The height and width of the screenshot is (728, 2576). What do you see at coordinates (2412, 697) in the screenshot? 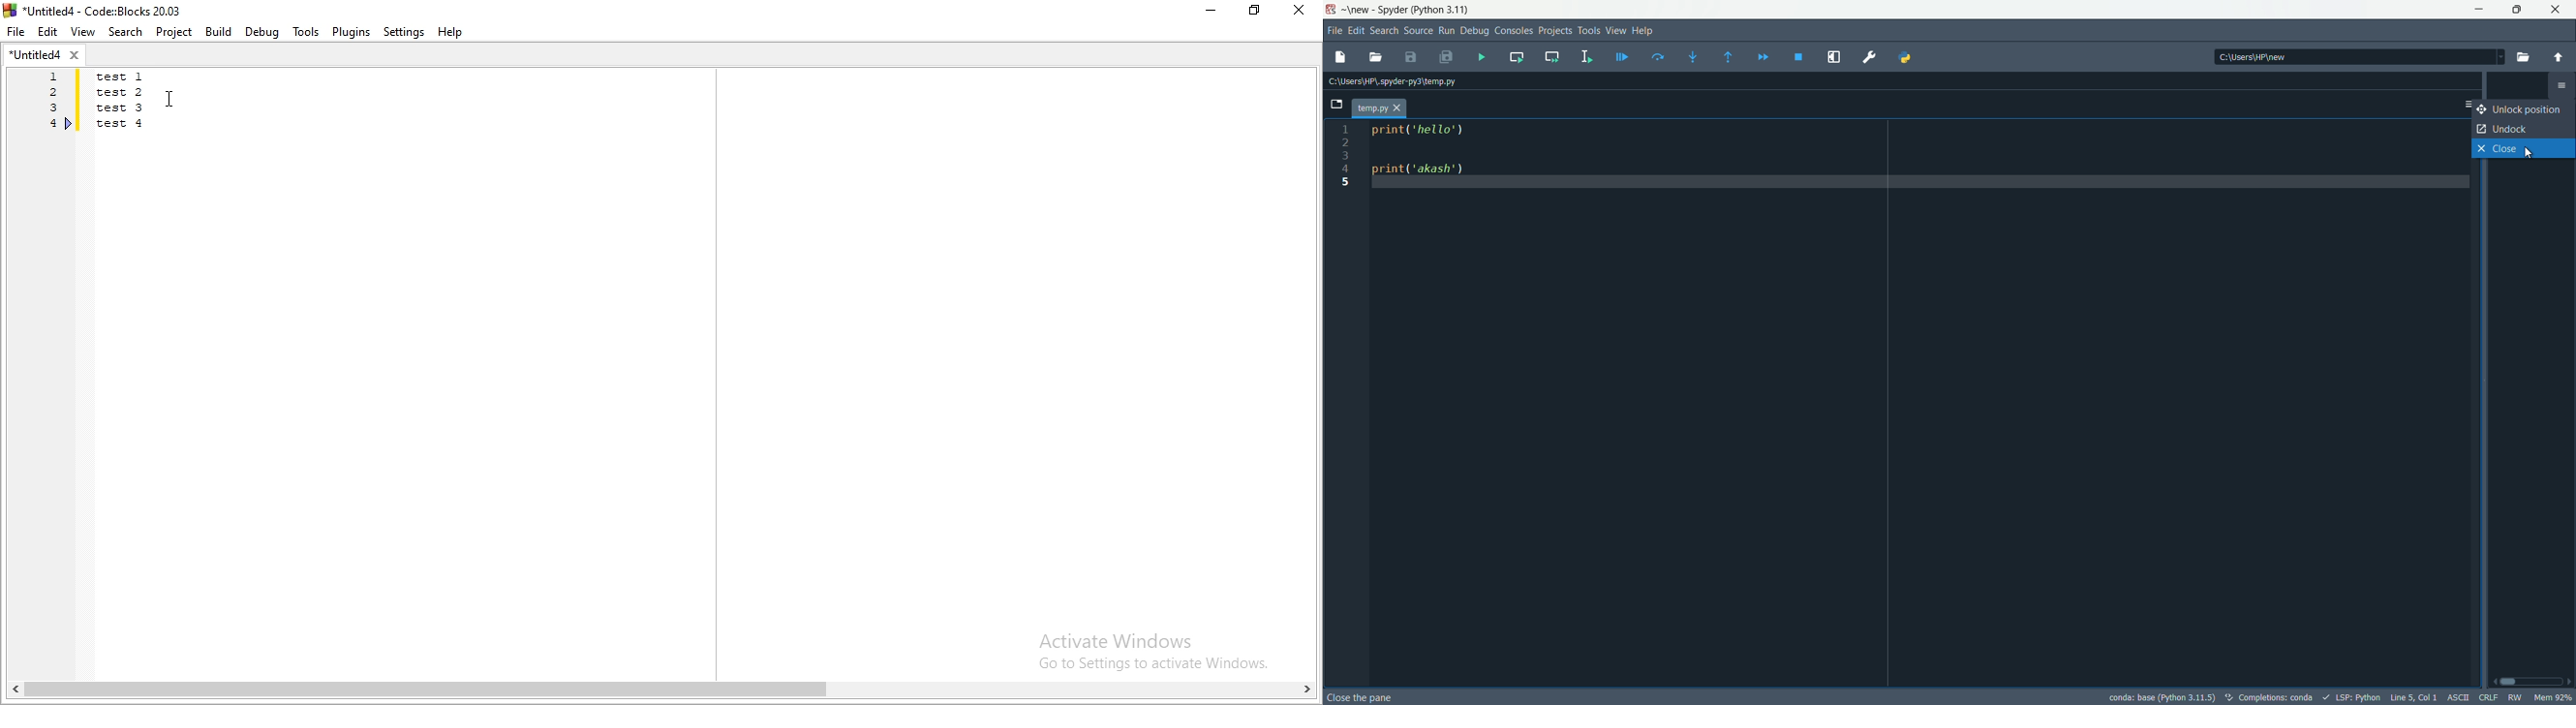
I see `cursor position` at bounding box center [2412, 697].